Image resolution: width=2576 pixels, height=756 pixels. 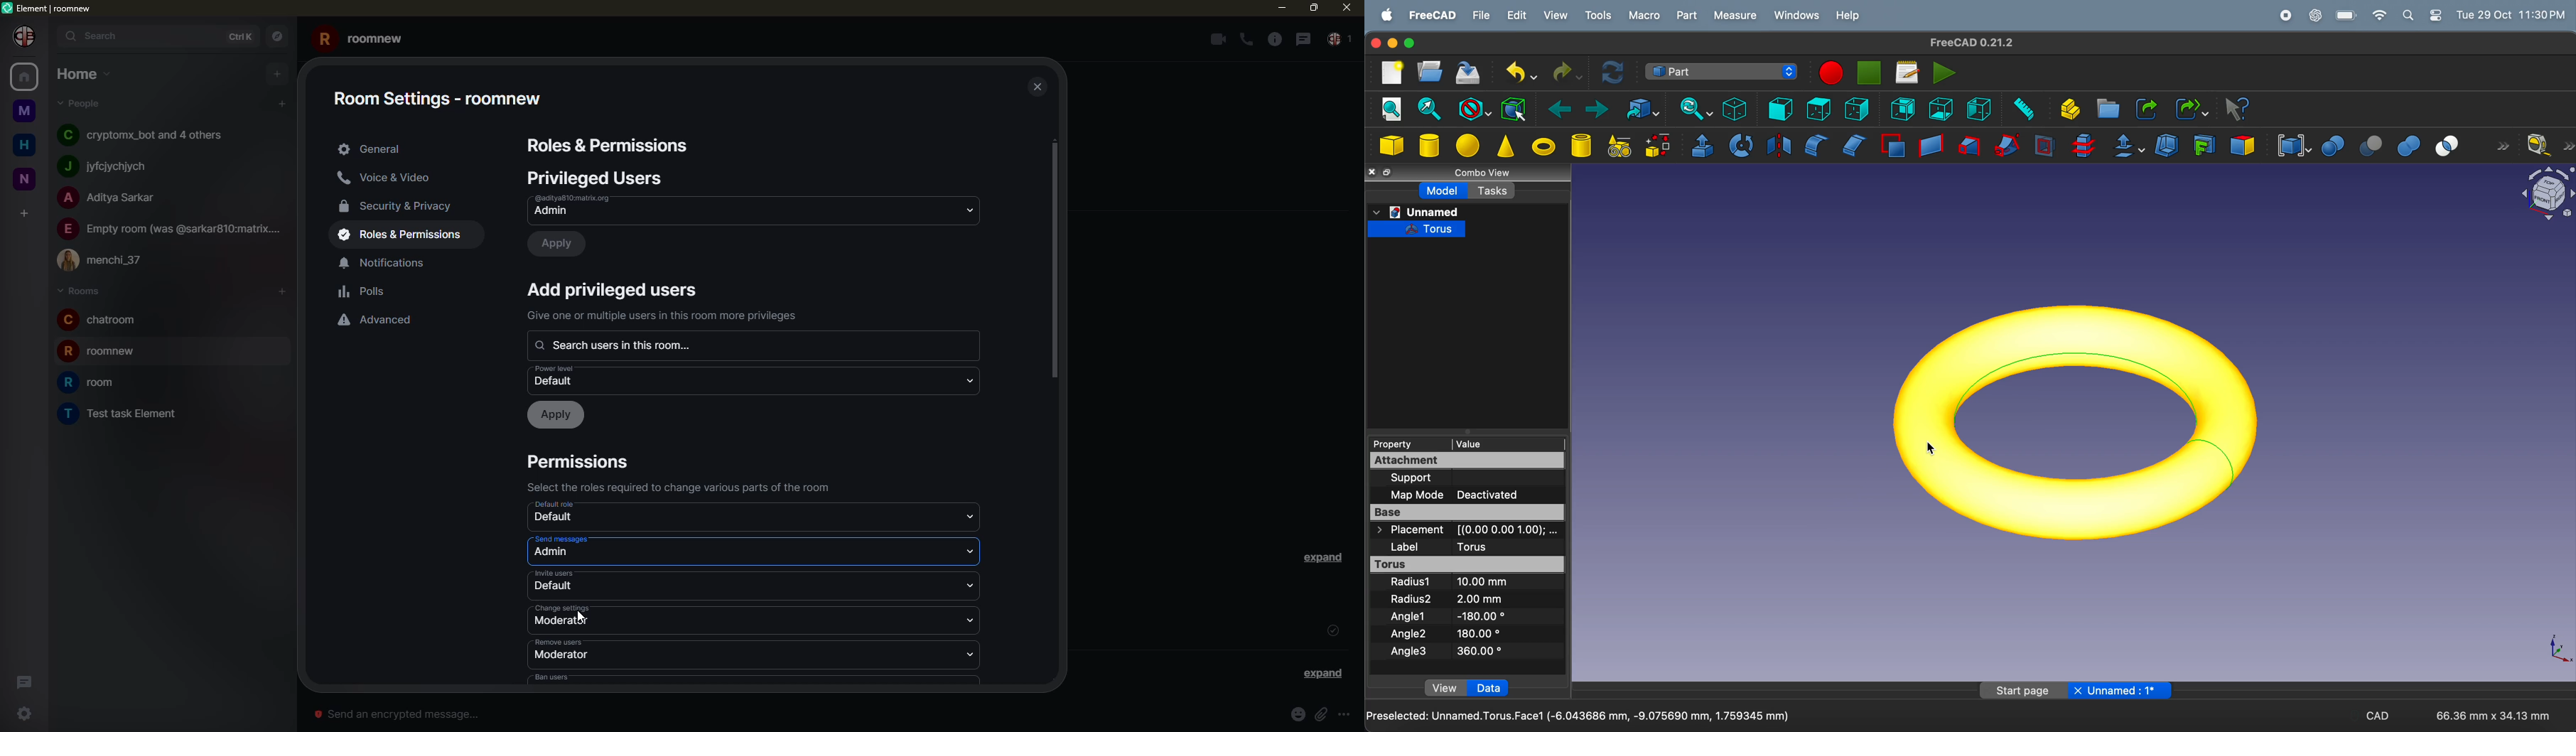 What do you see at coordinates (1521, 73) in the screenshot?
I see `undo` at bounding box center [1521, 73].